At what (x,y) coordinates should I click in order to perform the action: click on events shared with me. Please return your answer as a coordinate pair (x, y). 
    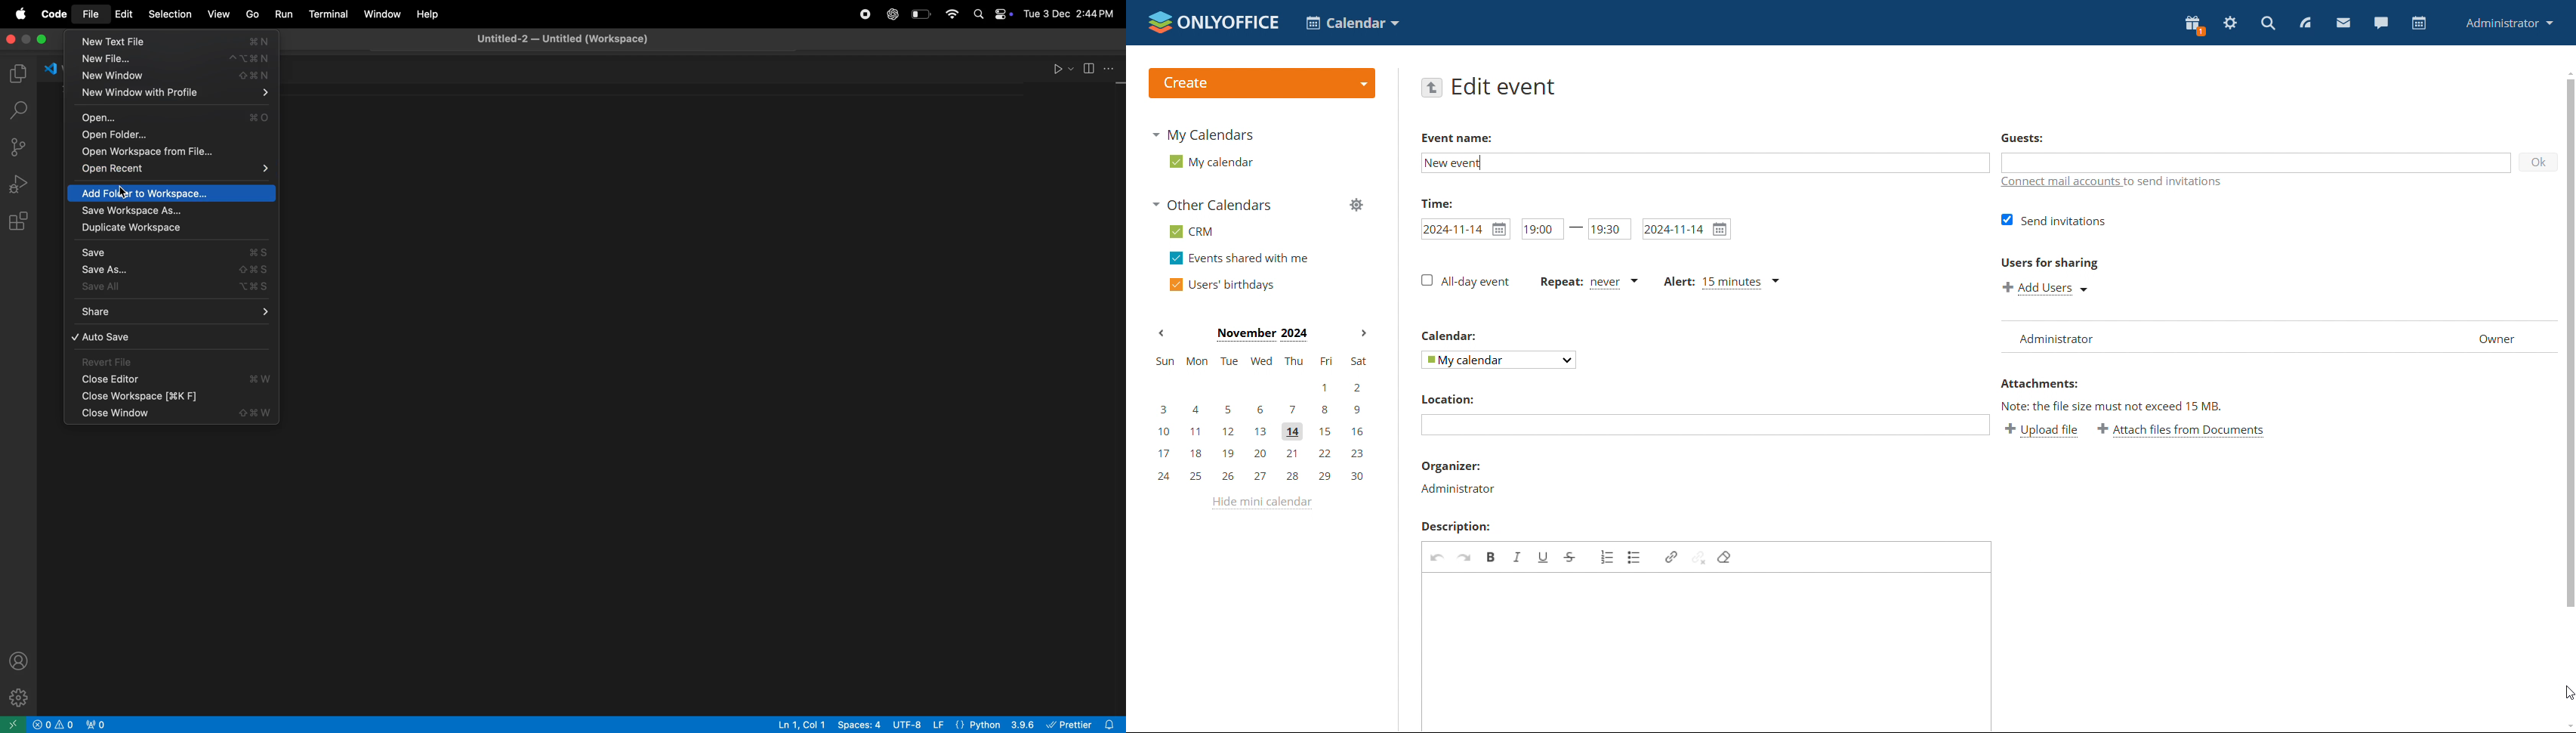
    Looking at the image, I should click on (1239, 258).